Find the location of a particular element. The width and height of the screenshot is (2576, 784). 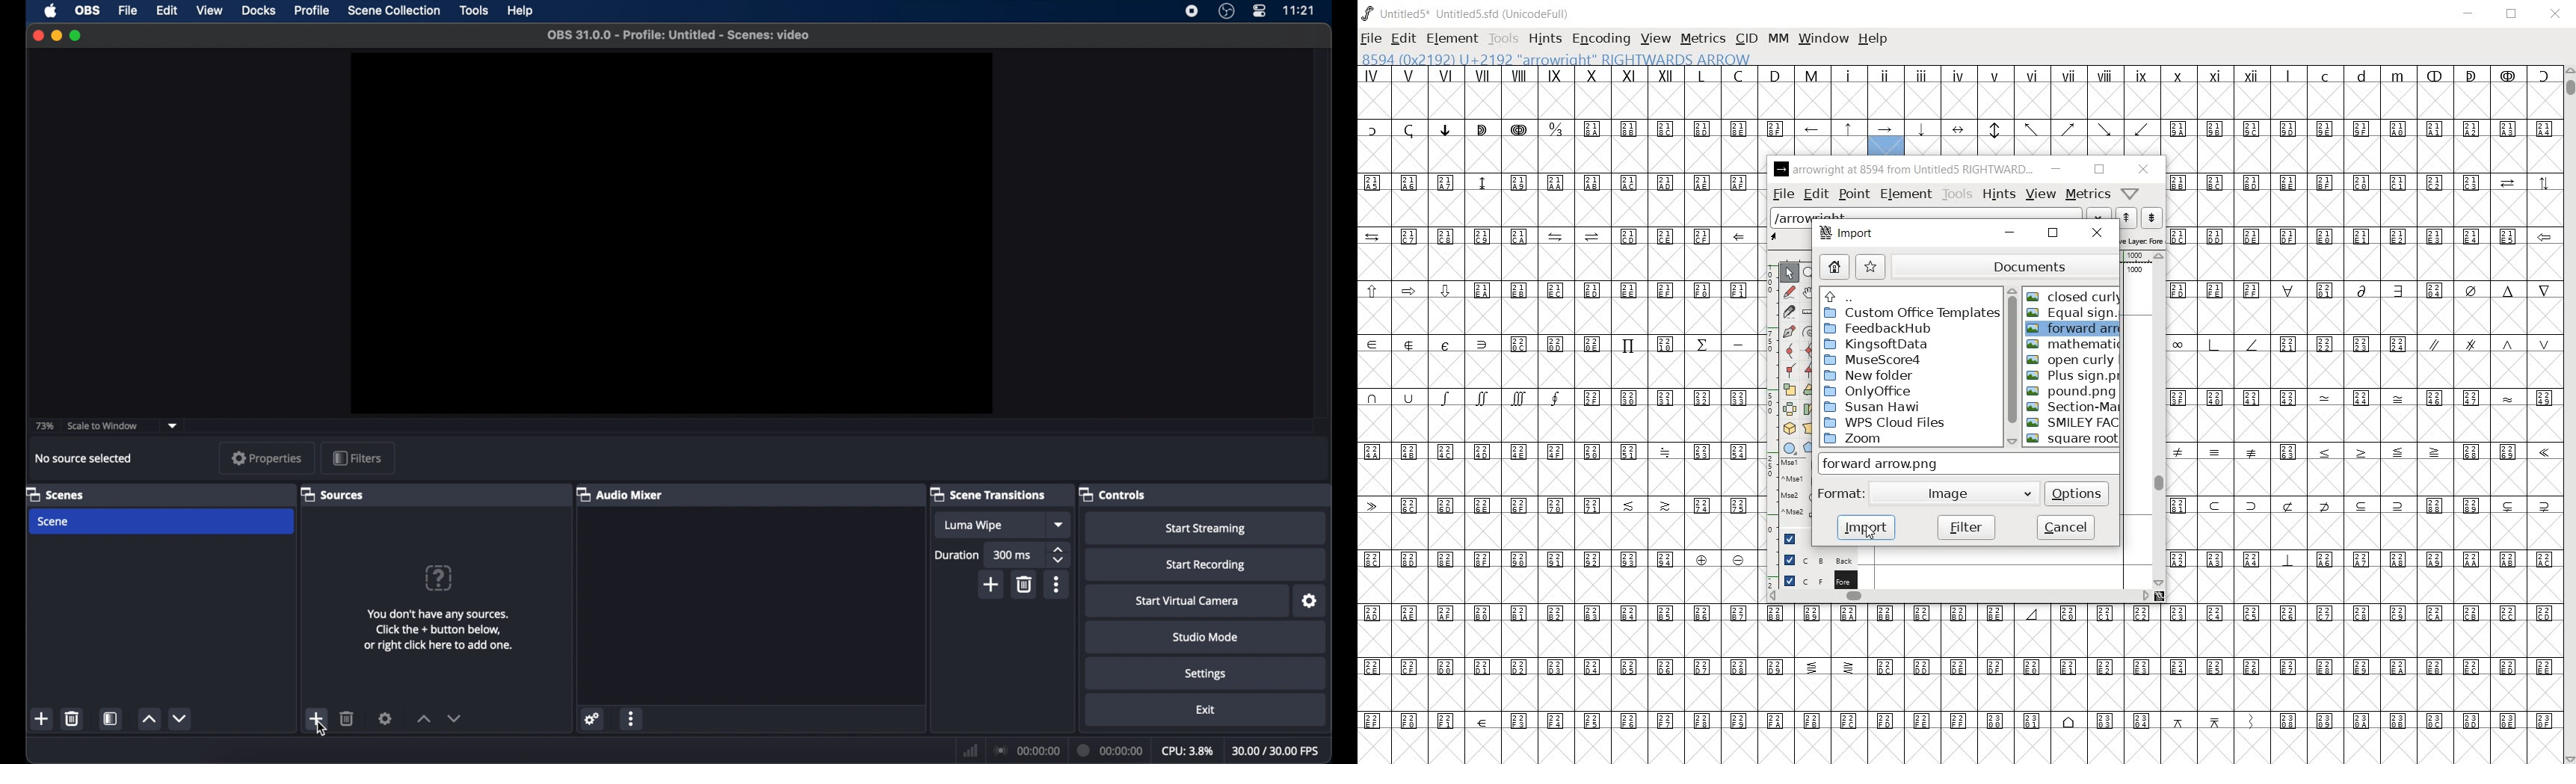

add is located at coordinates (42, 719).